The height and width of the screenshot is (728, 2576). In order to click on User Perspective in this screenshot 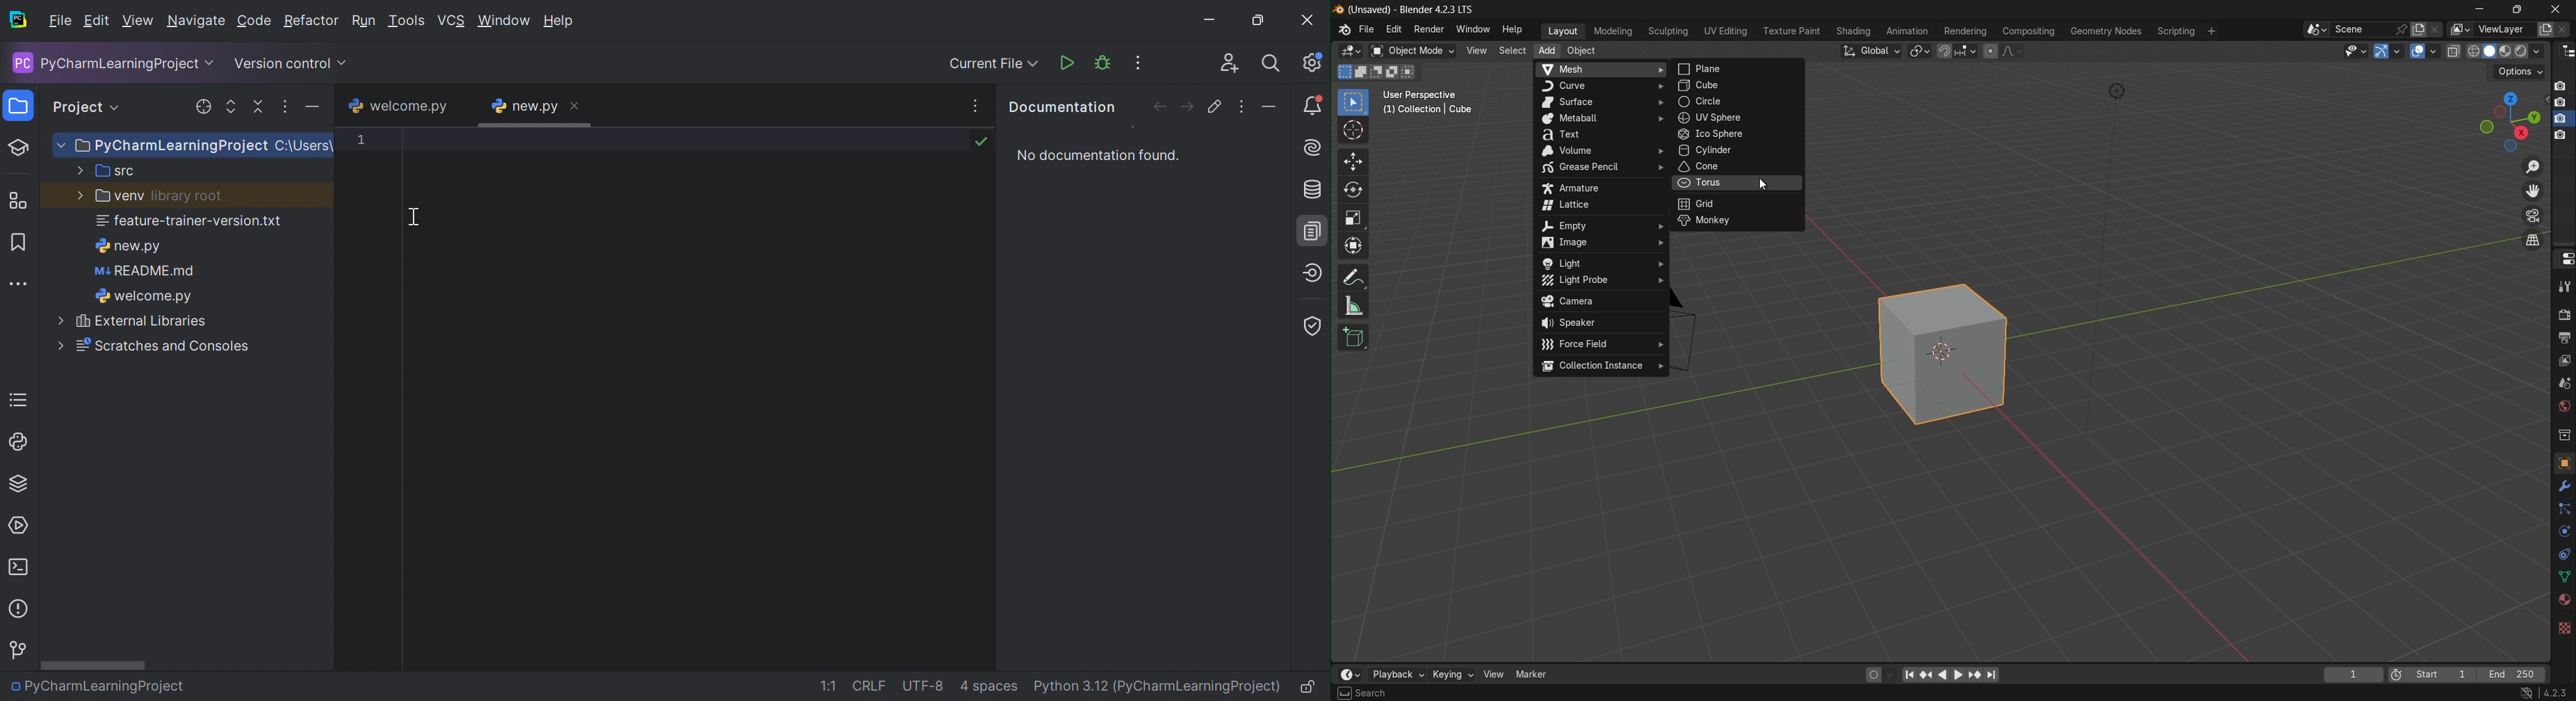, I will do `click(1423, 95)`.